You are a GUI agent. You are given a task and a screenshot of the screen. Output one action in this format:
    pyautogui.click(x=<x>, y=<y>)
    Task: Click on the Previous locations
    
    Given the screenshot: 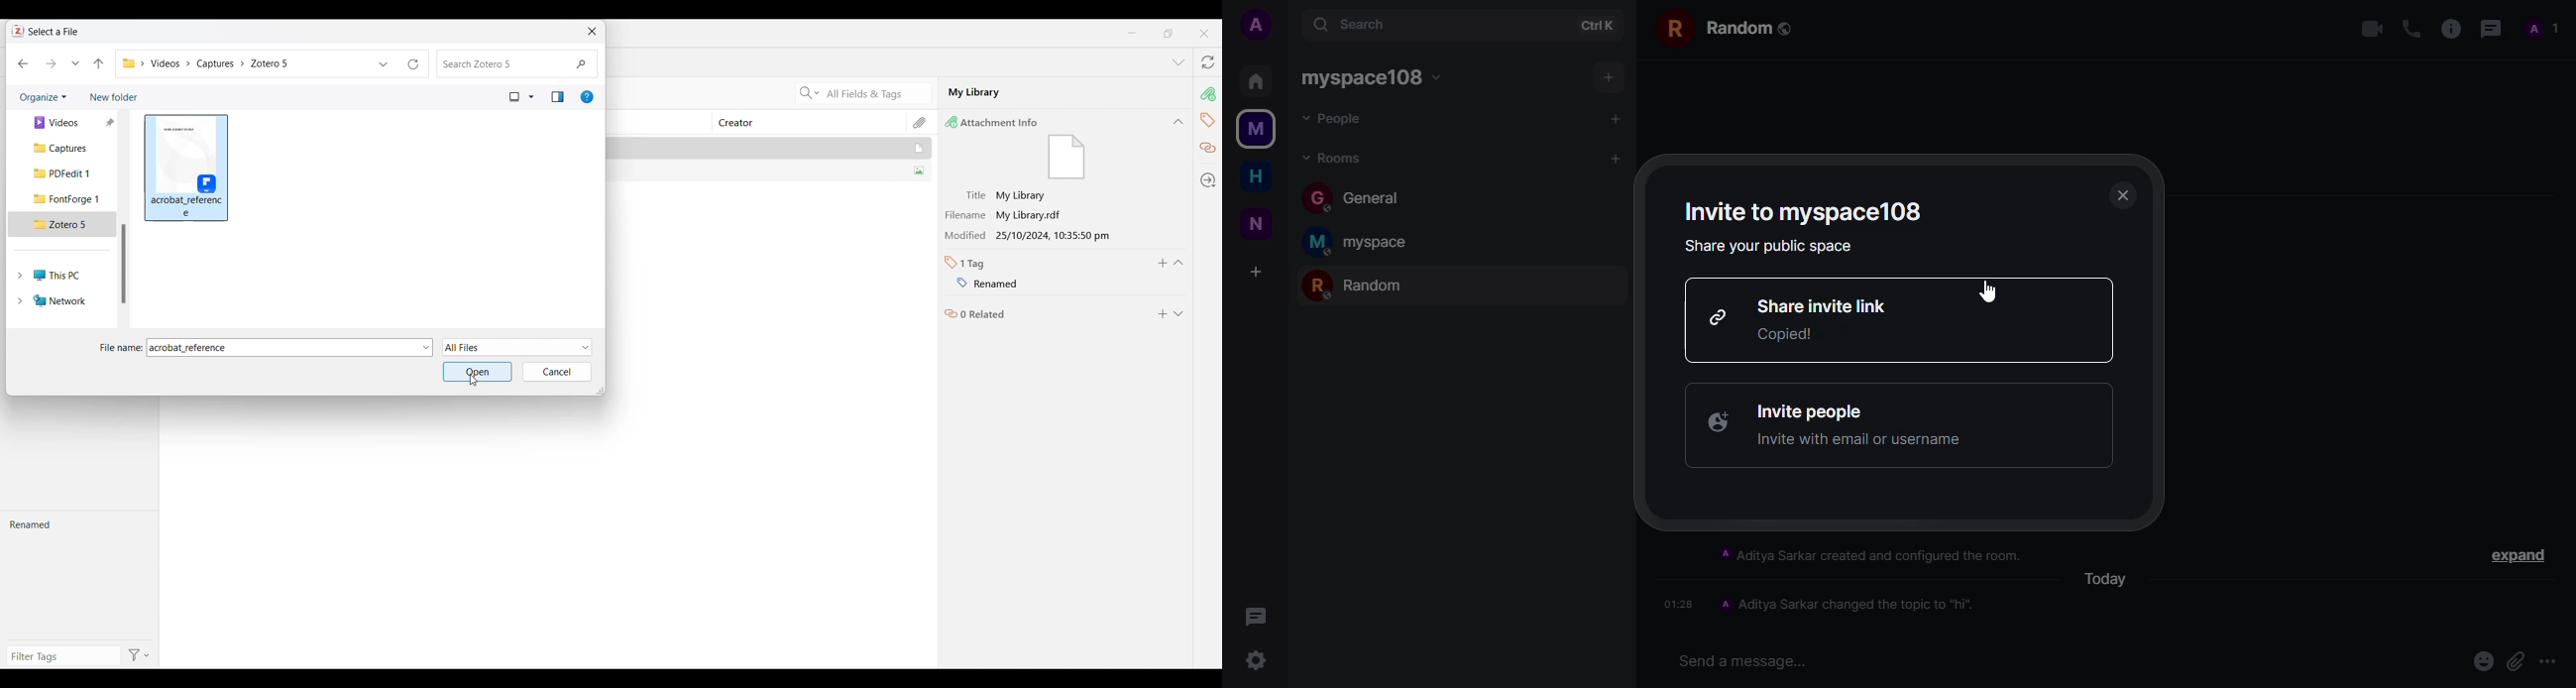 What is the action you would take?
    pyautogui.click(x=384, y=64)
    